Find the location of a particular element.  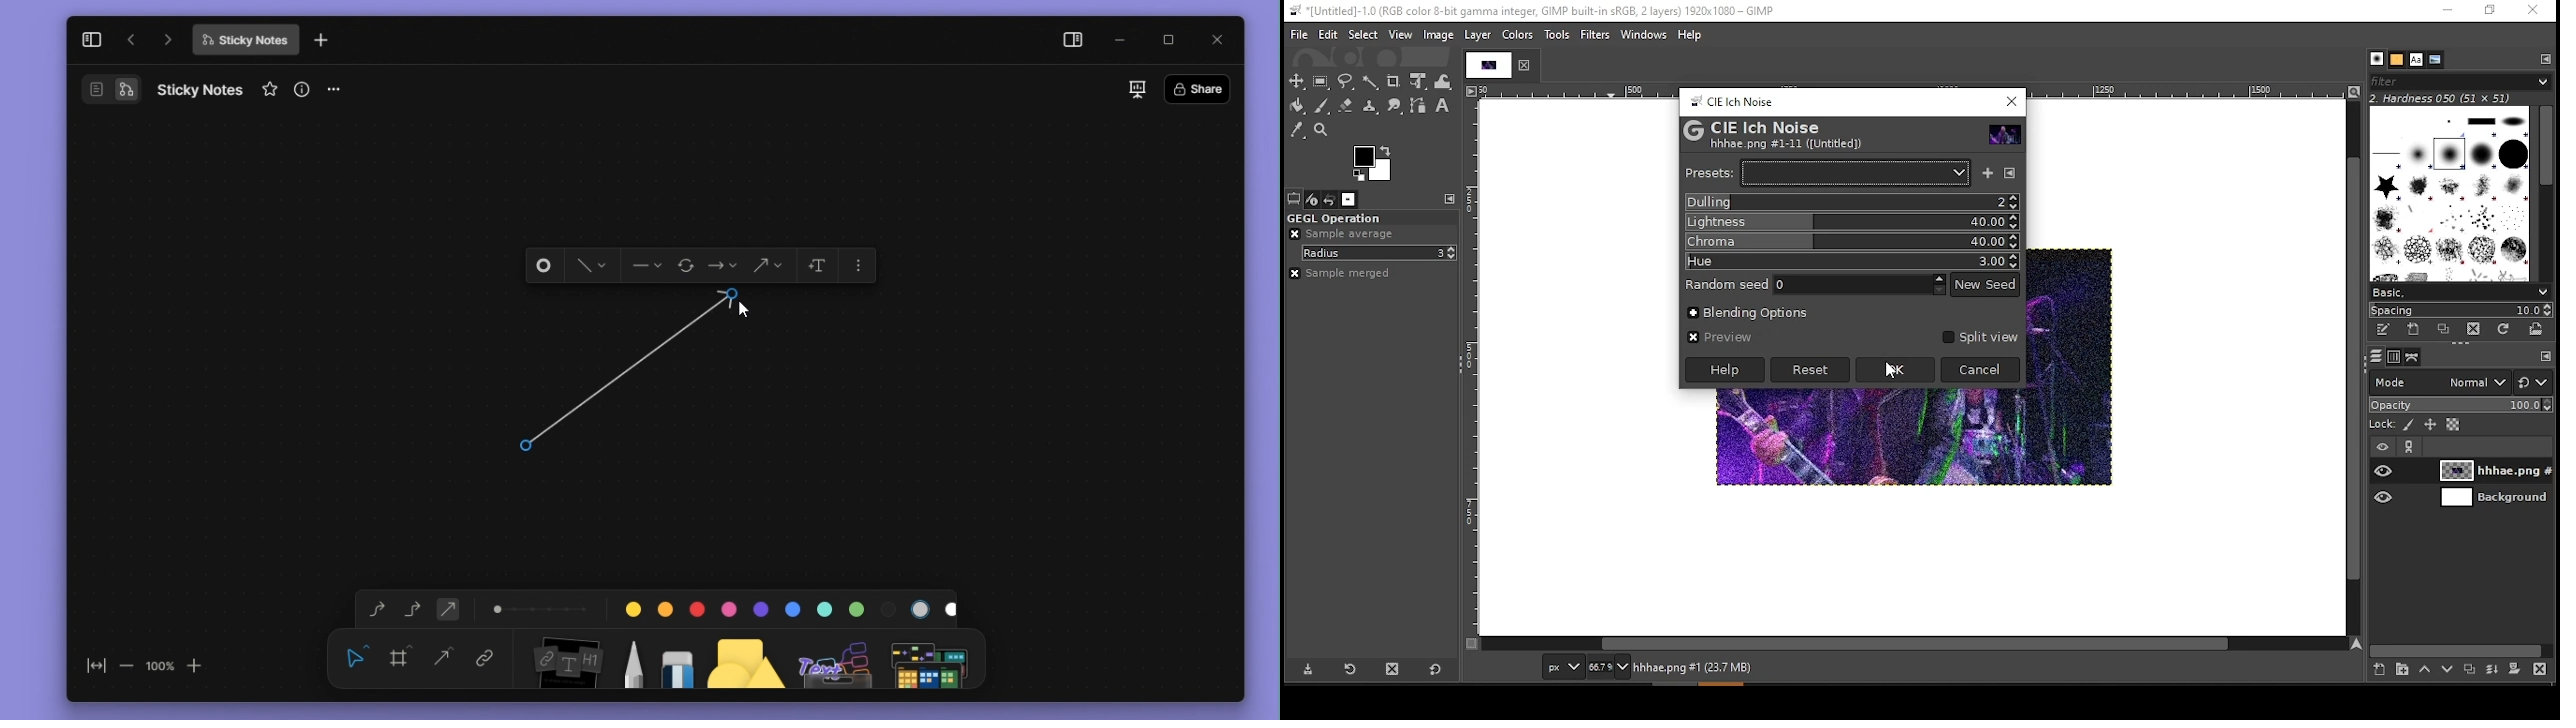

new tab is located at coordinates (321, 41).